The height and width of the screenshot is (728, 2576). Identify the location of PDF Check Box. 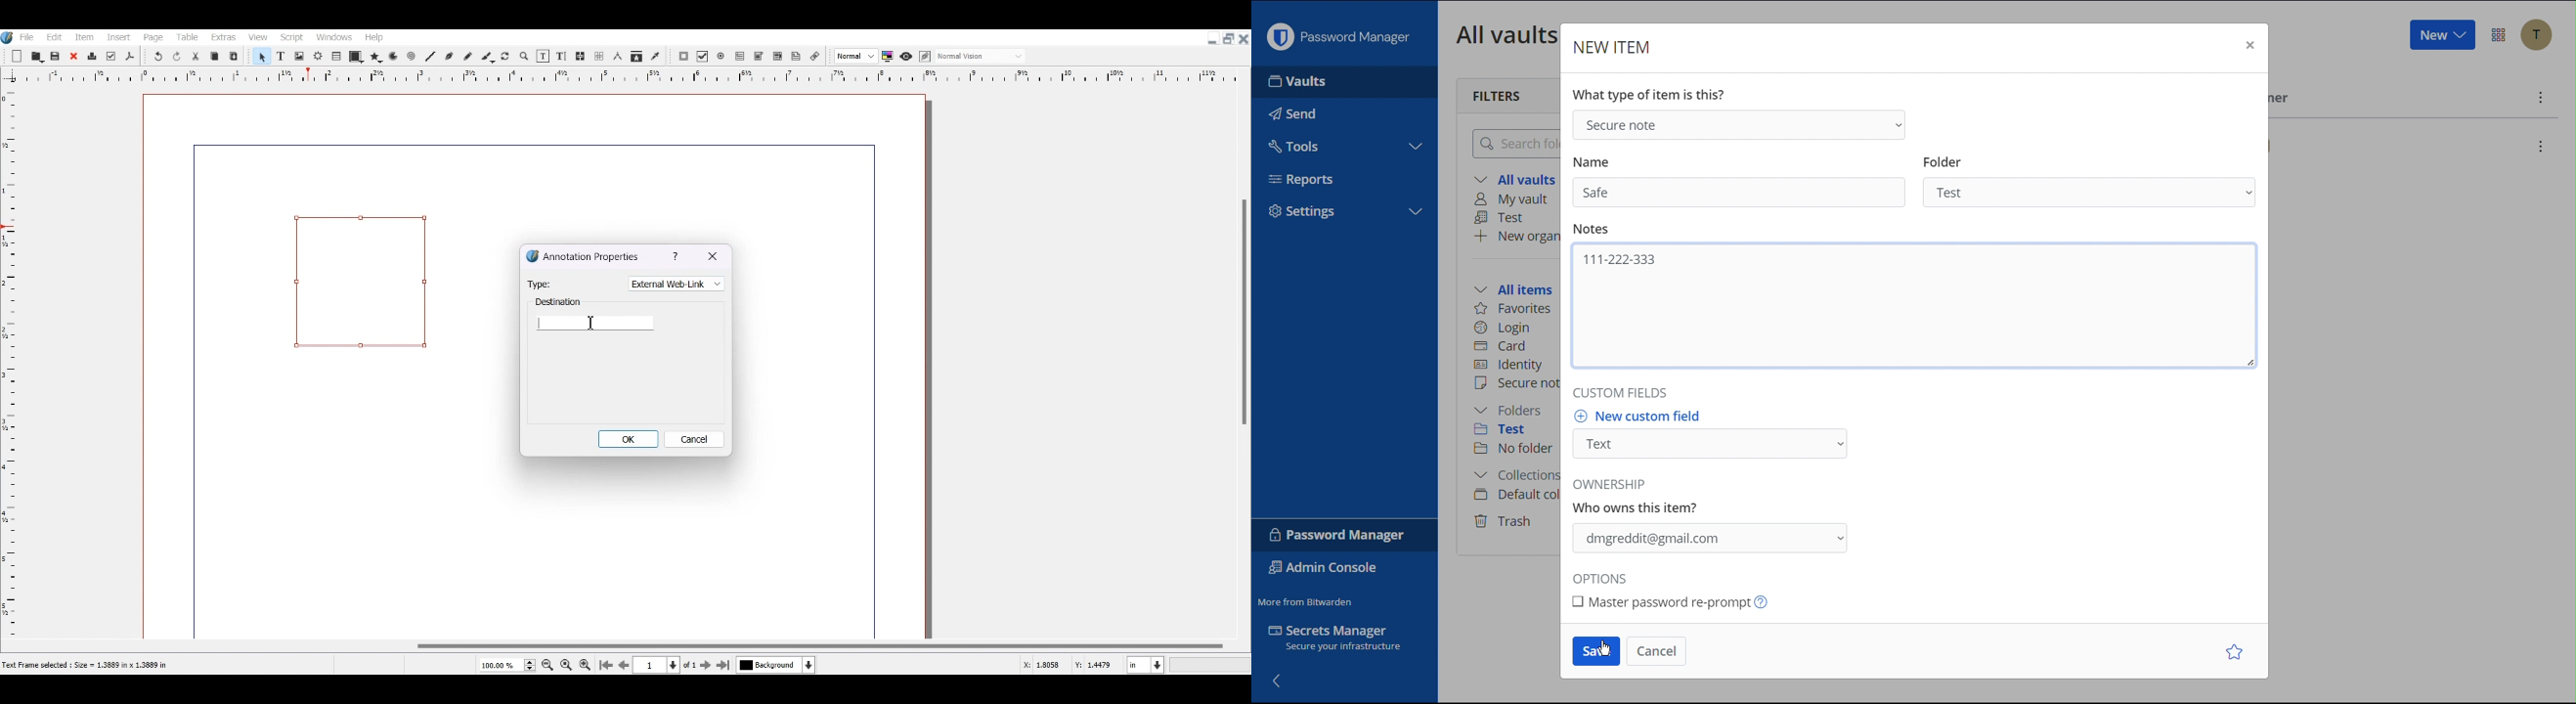
(703, 57).